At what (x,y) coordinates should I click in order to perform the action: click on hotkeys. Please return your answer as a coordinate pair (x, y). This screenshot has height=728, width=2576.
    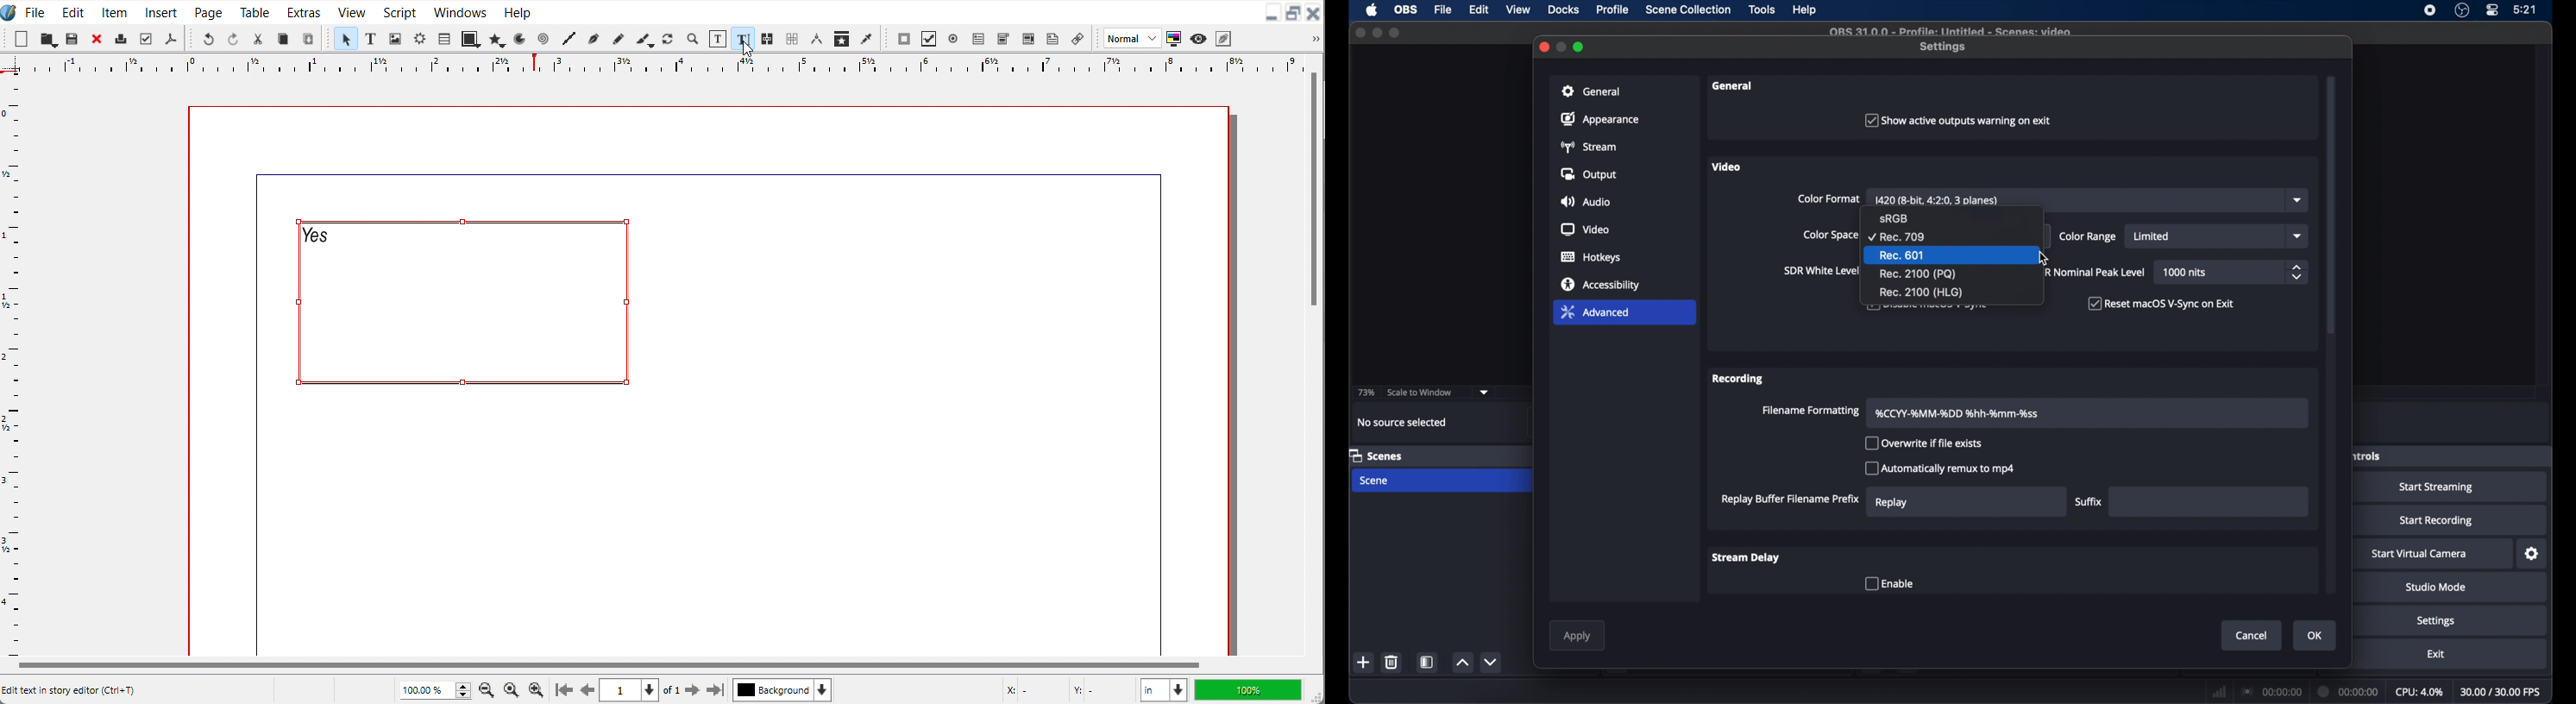
    Looking at the image, I should click on (1590, 257).